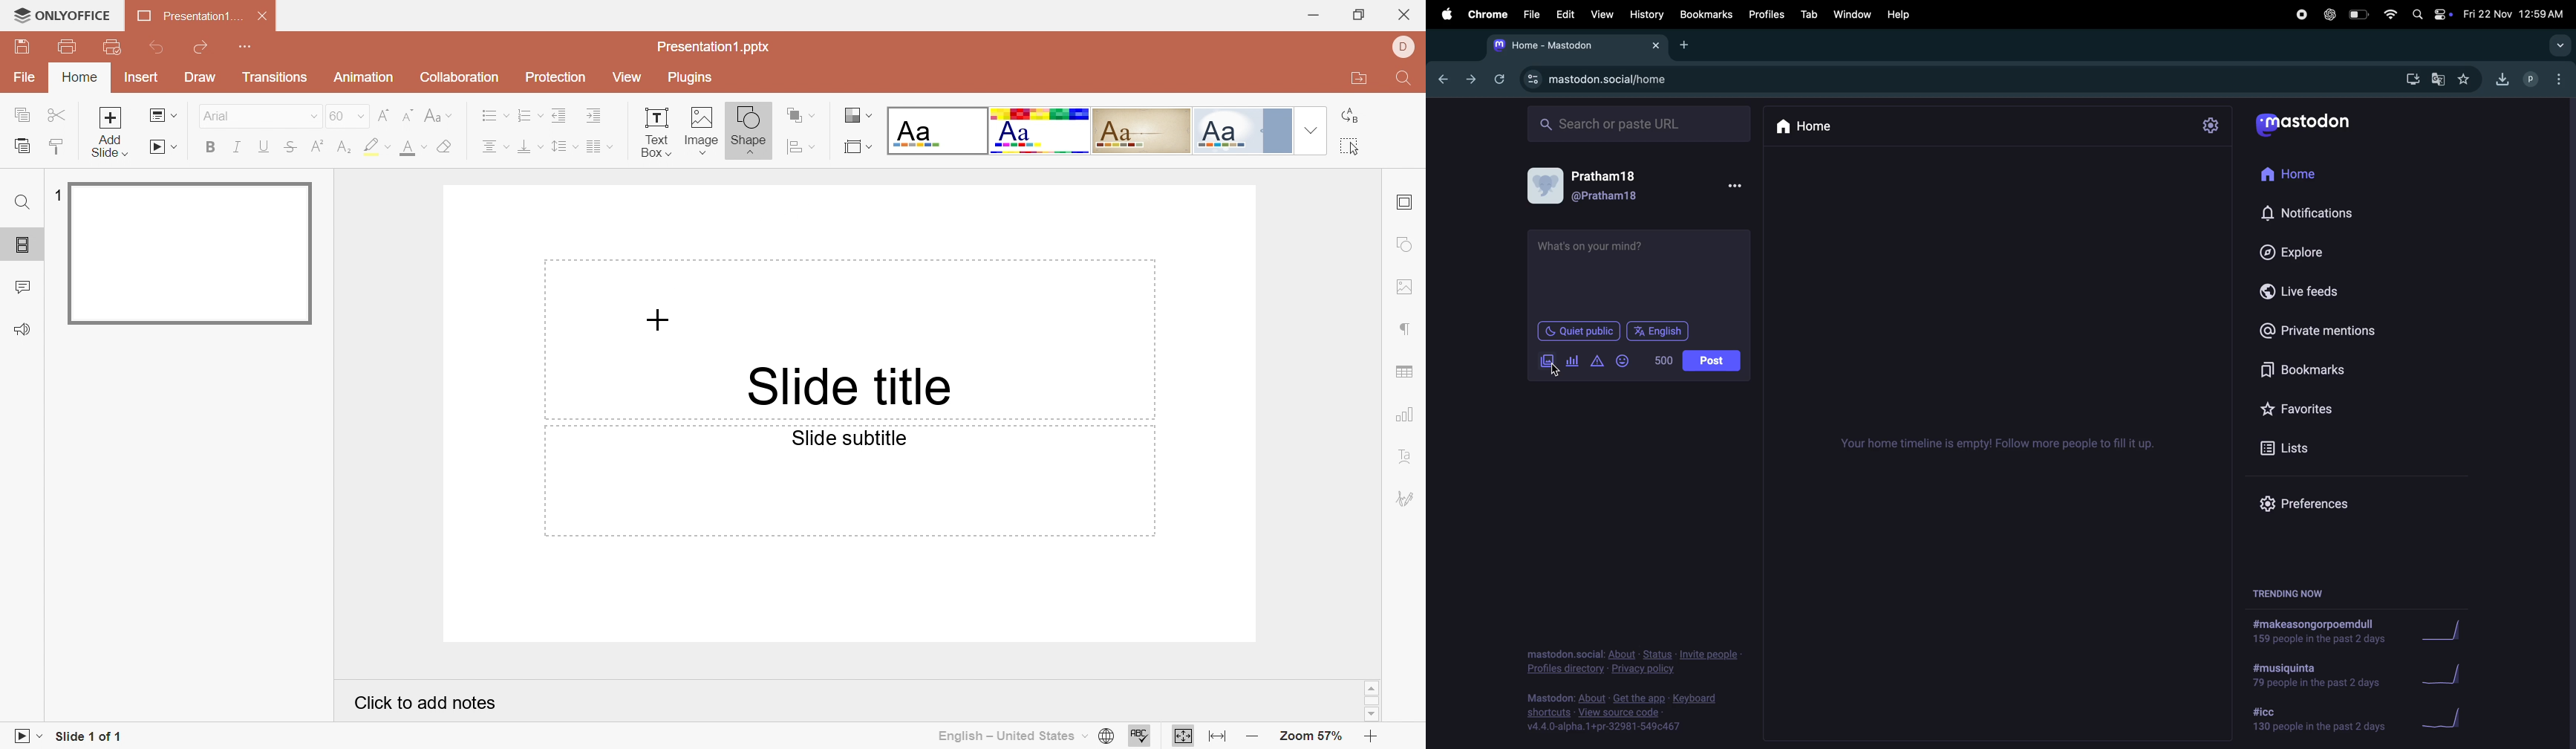 The image size is (2576, 756). What do you see at coordinates (2309, 177) in the screenshot?
I see `home` at bounding box center [2309, 177].